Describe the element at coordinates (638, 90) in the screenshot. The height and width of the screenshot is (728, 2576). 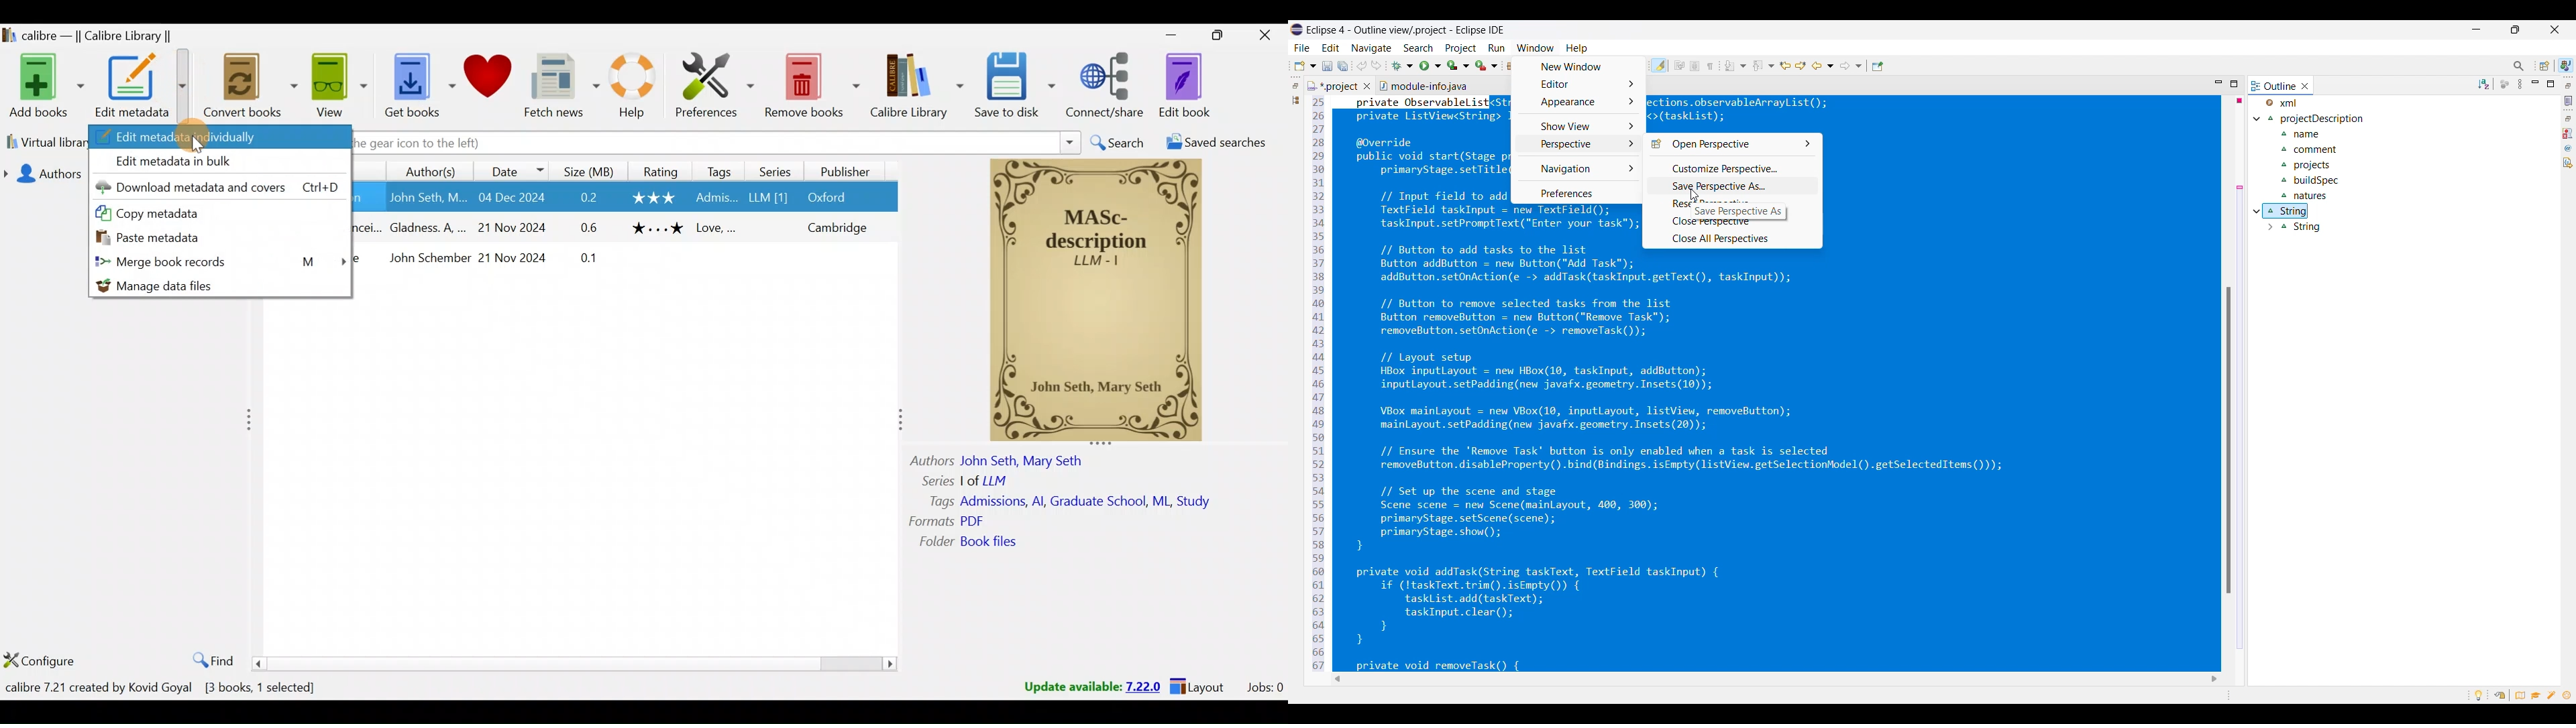
I see `Help` at that location.